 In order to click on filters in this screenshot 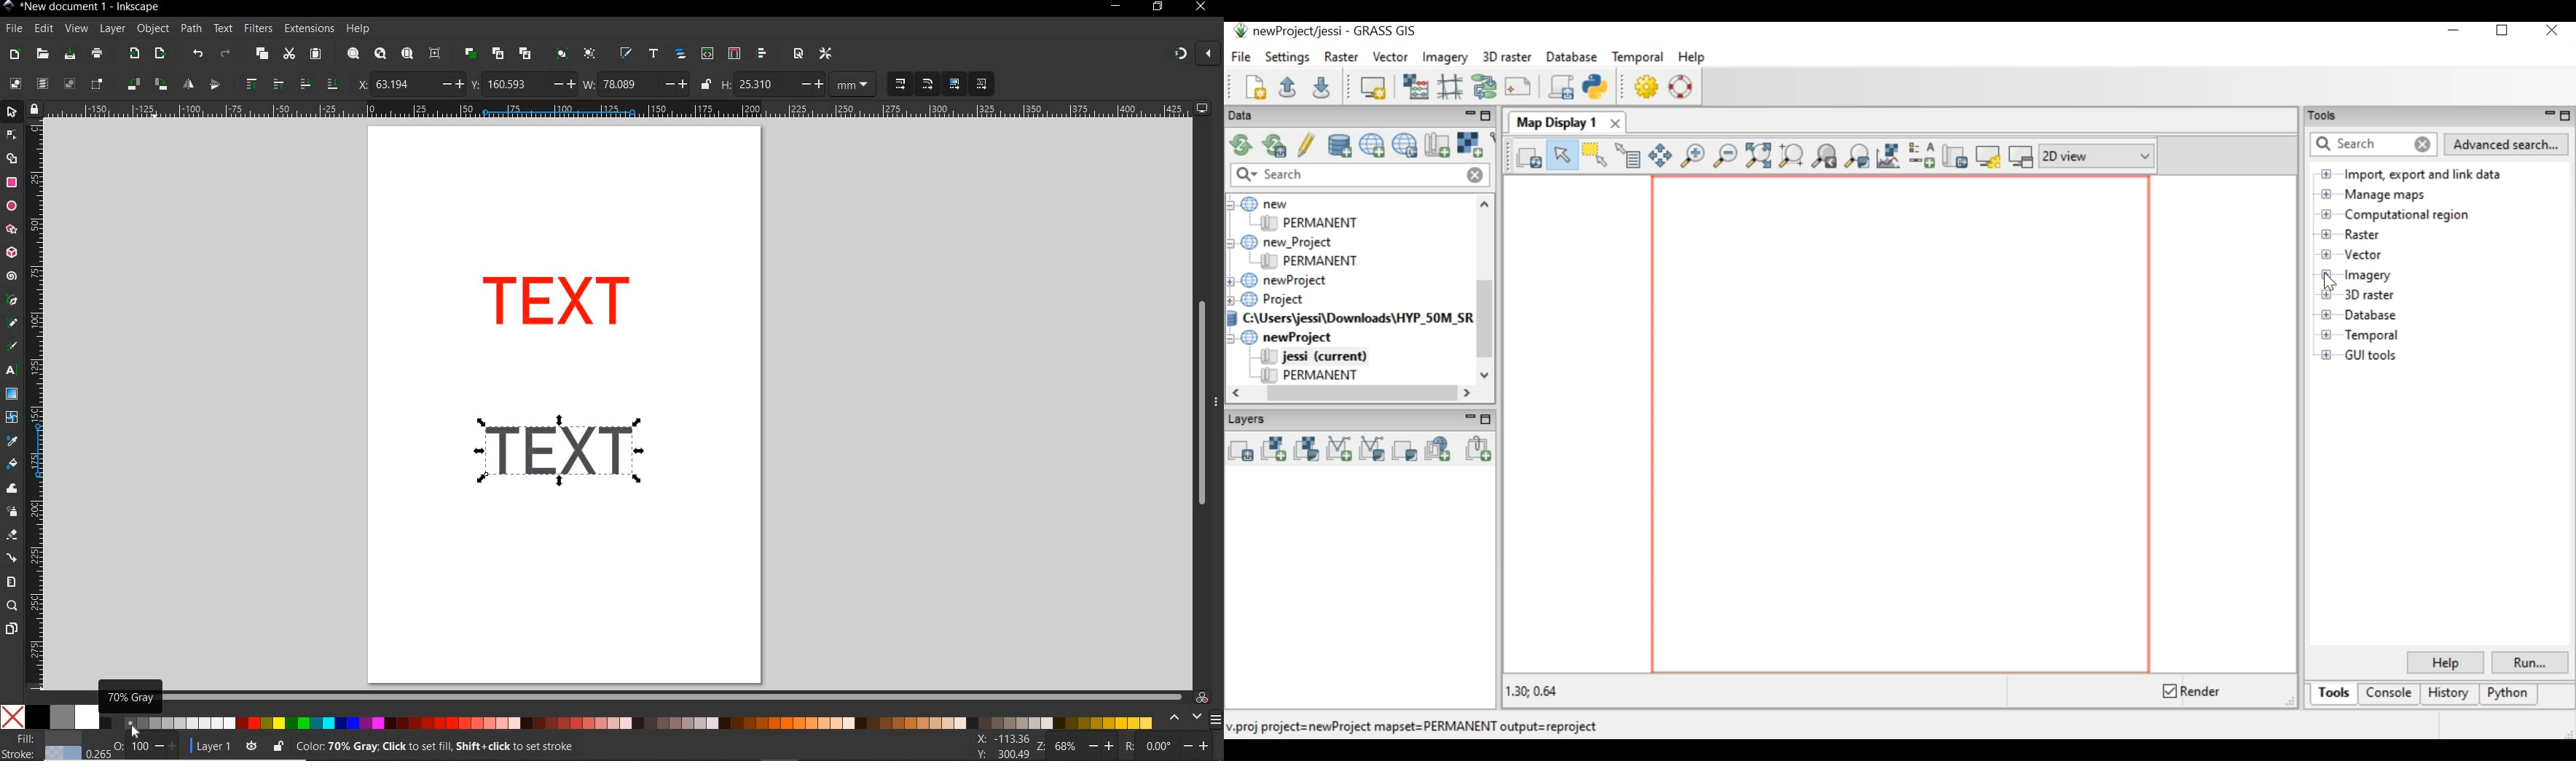, I will do `click(258, 28)`.